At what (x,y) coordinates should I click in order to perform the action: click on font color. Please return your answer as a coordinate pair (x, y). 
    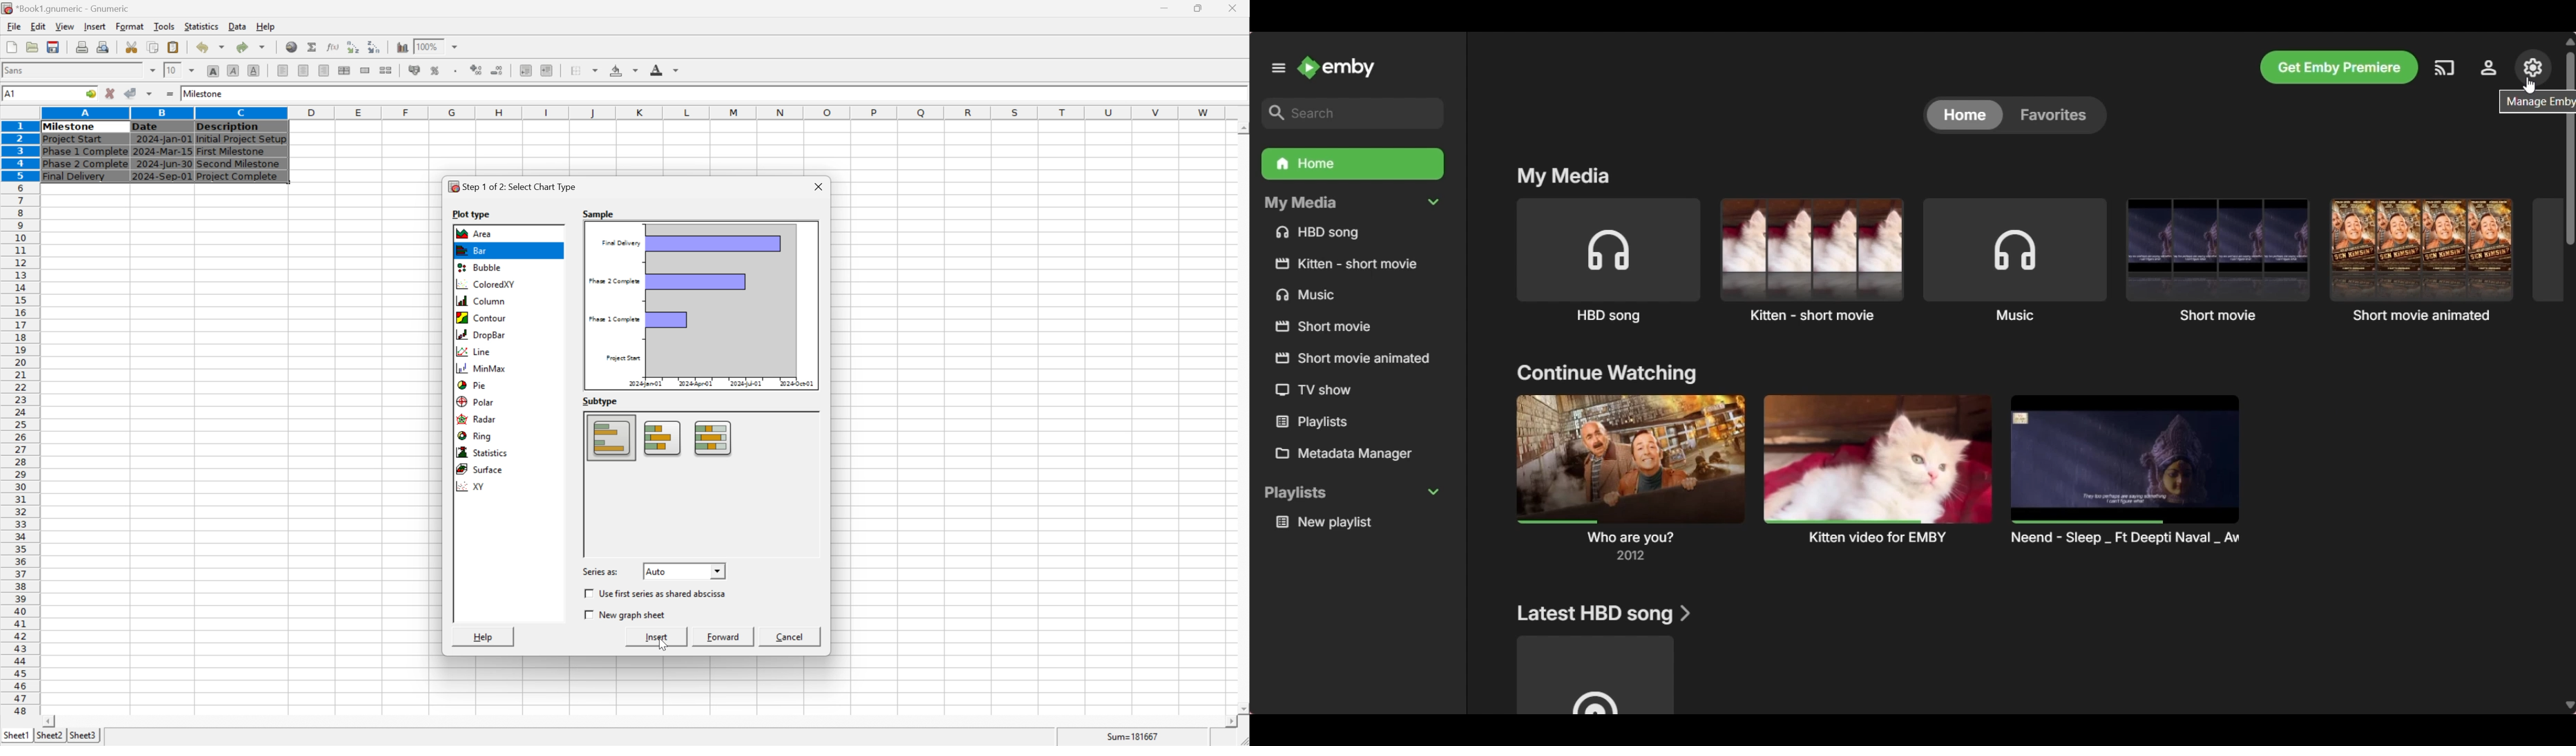
    Looking at the image, I should click on (665, 69).